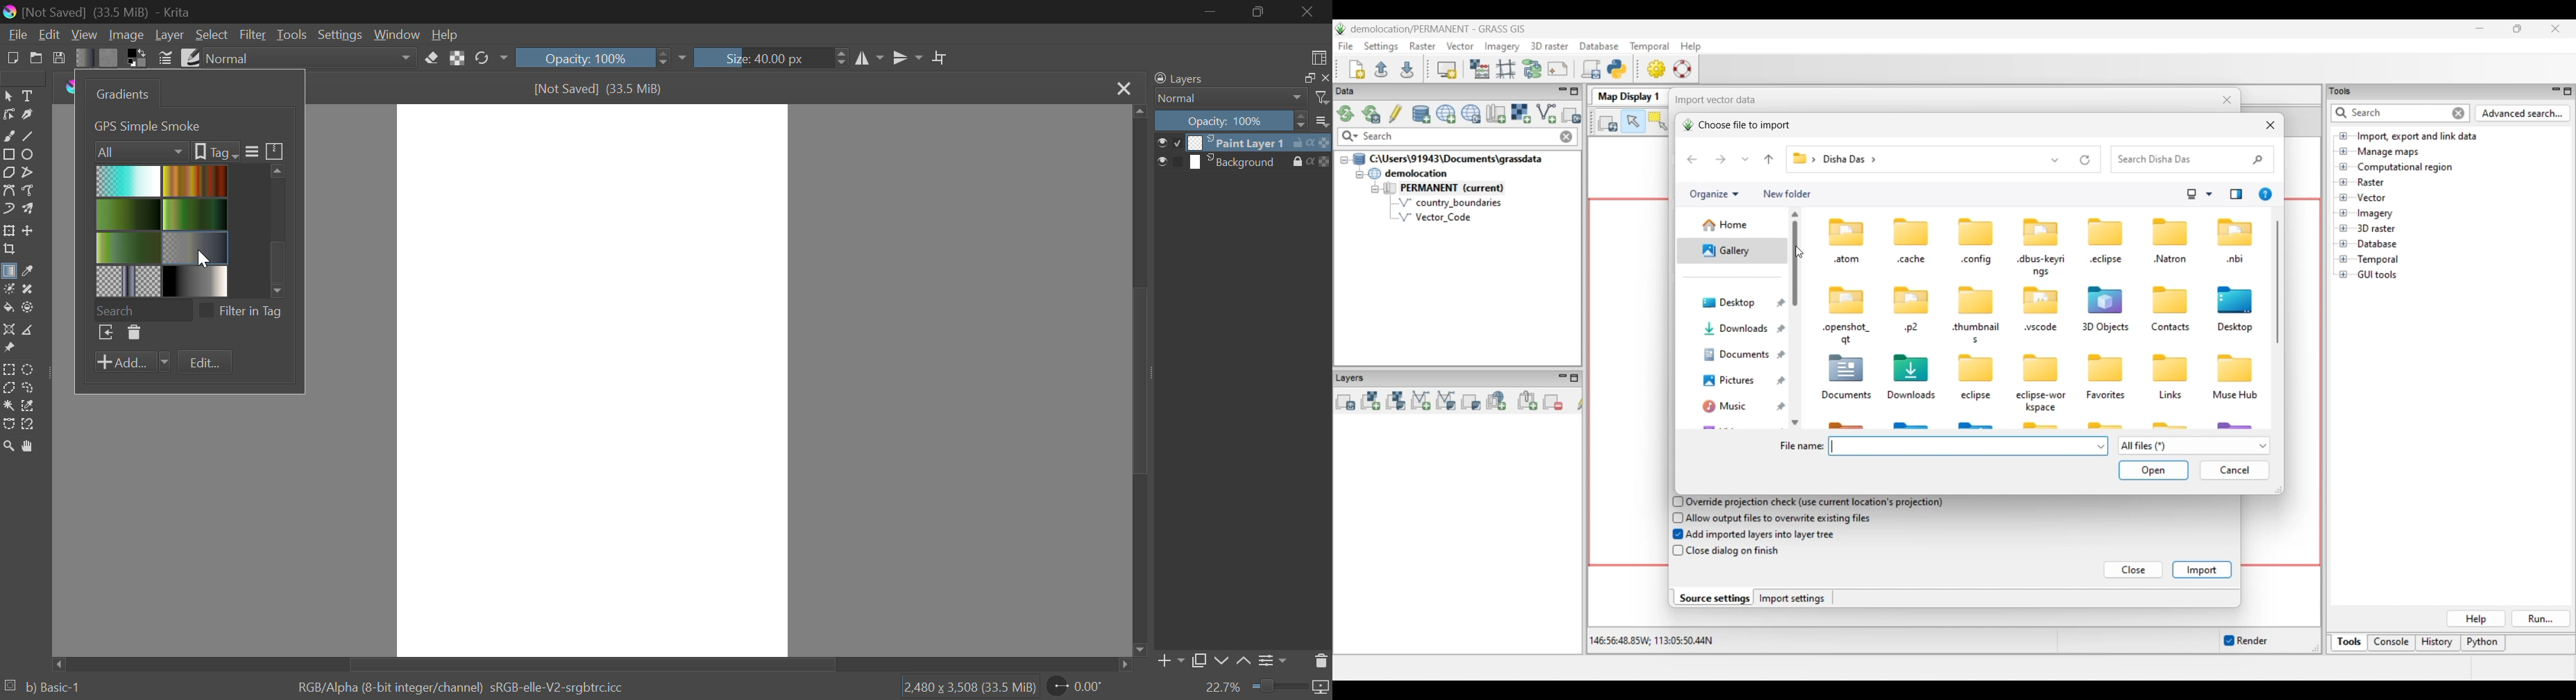 The image size is (2576, 700). What do you see at coordinates (60, 57) in the screenshot?
I see `Save` at bounding box center [60, 57].